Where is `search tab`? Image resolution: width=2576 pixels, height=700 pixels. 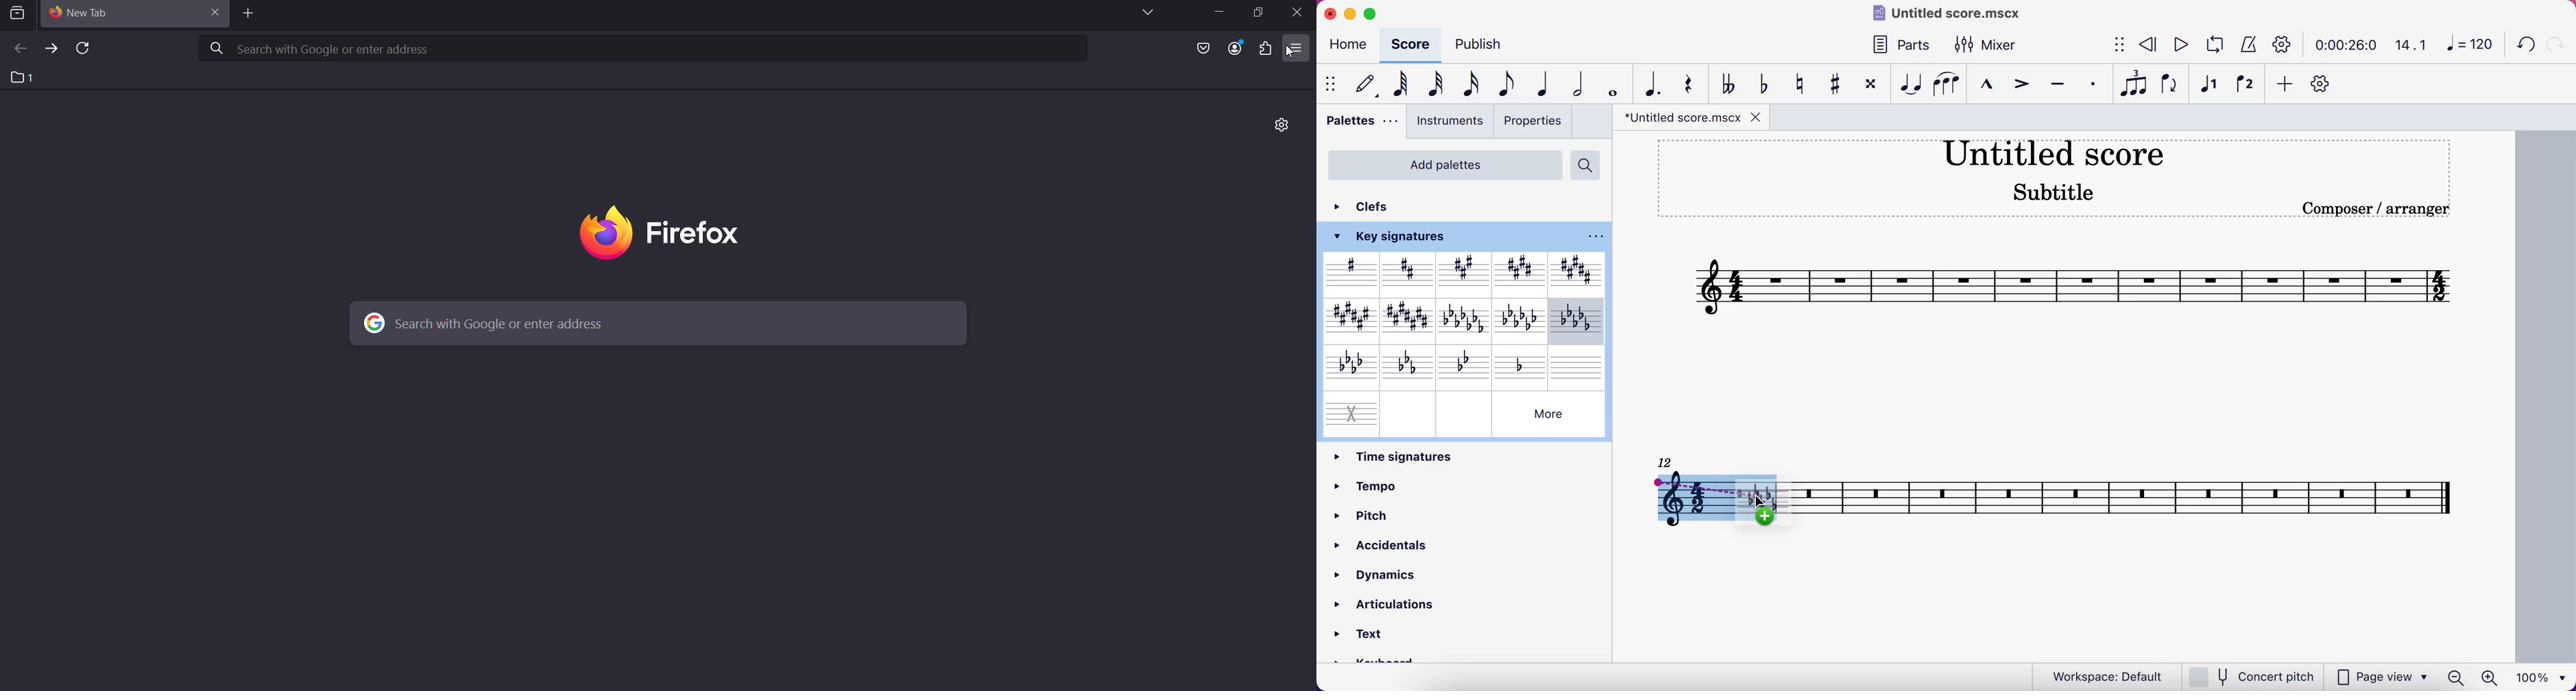
search tab is located at coordinates (18, 13).